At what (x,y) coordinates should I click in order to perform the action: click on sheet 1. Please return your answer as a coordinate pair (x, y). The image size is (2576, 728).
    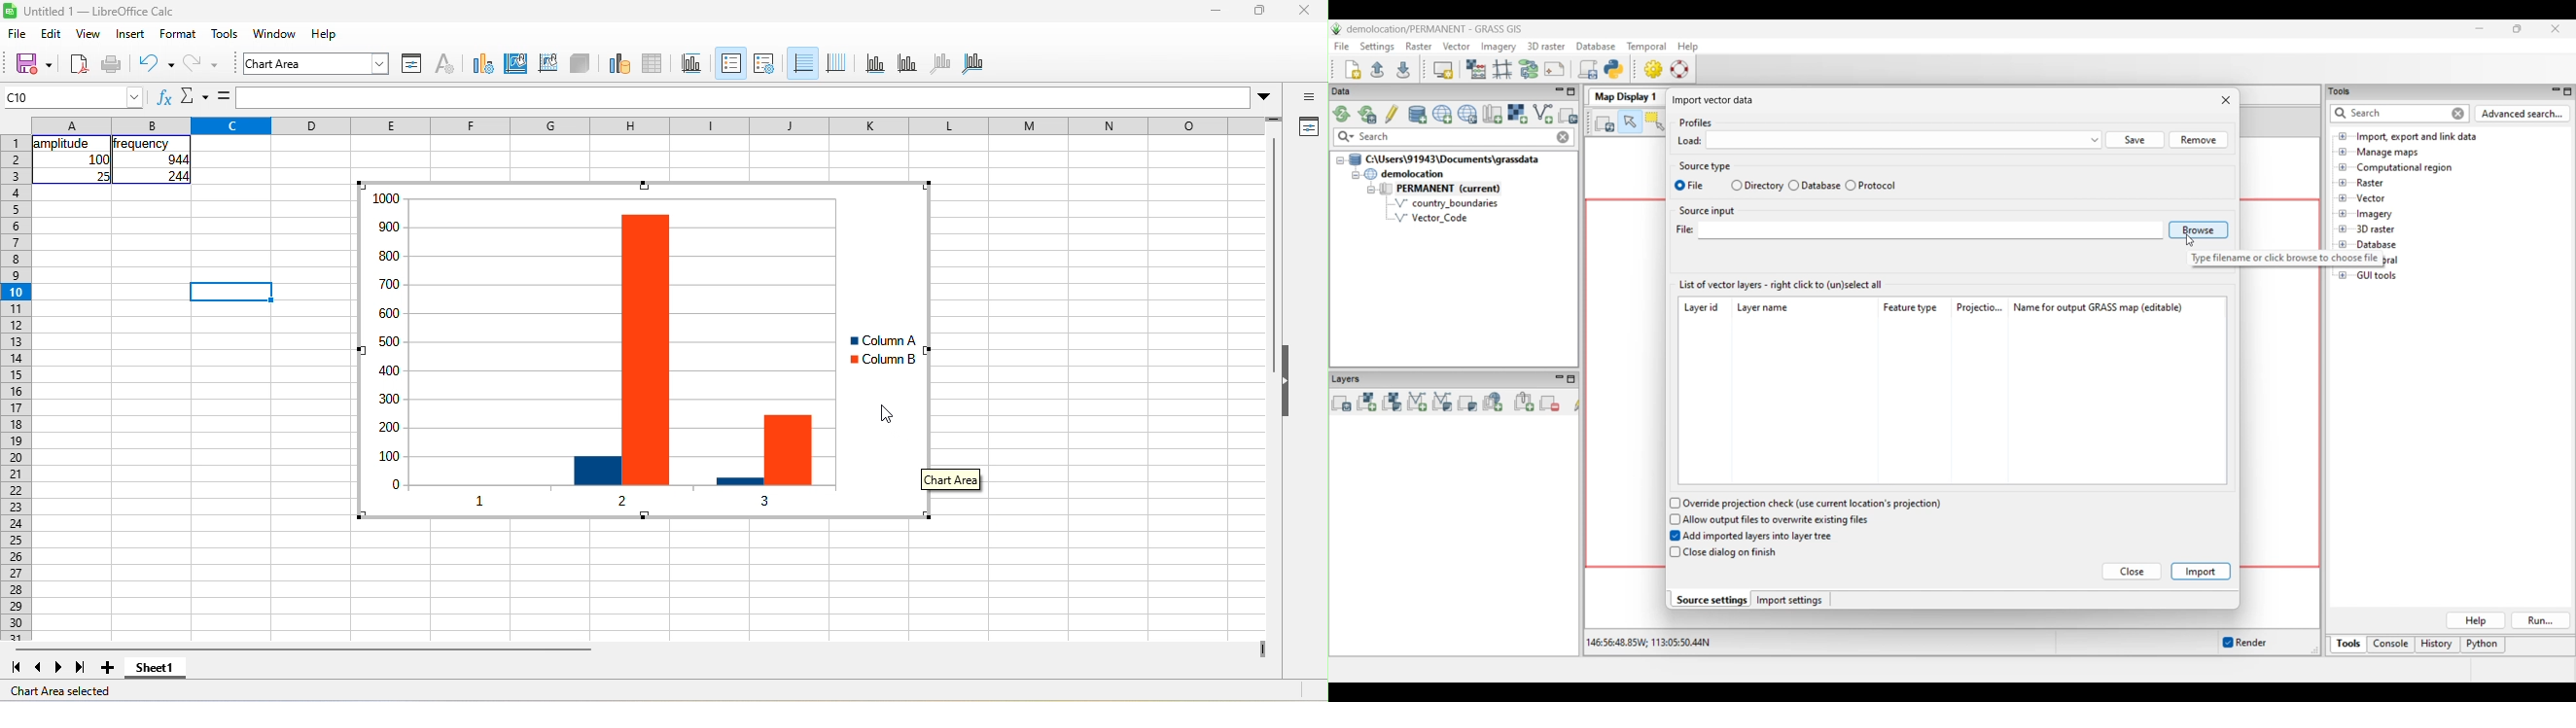
    Looking at the image, I should click on (156, 668).